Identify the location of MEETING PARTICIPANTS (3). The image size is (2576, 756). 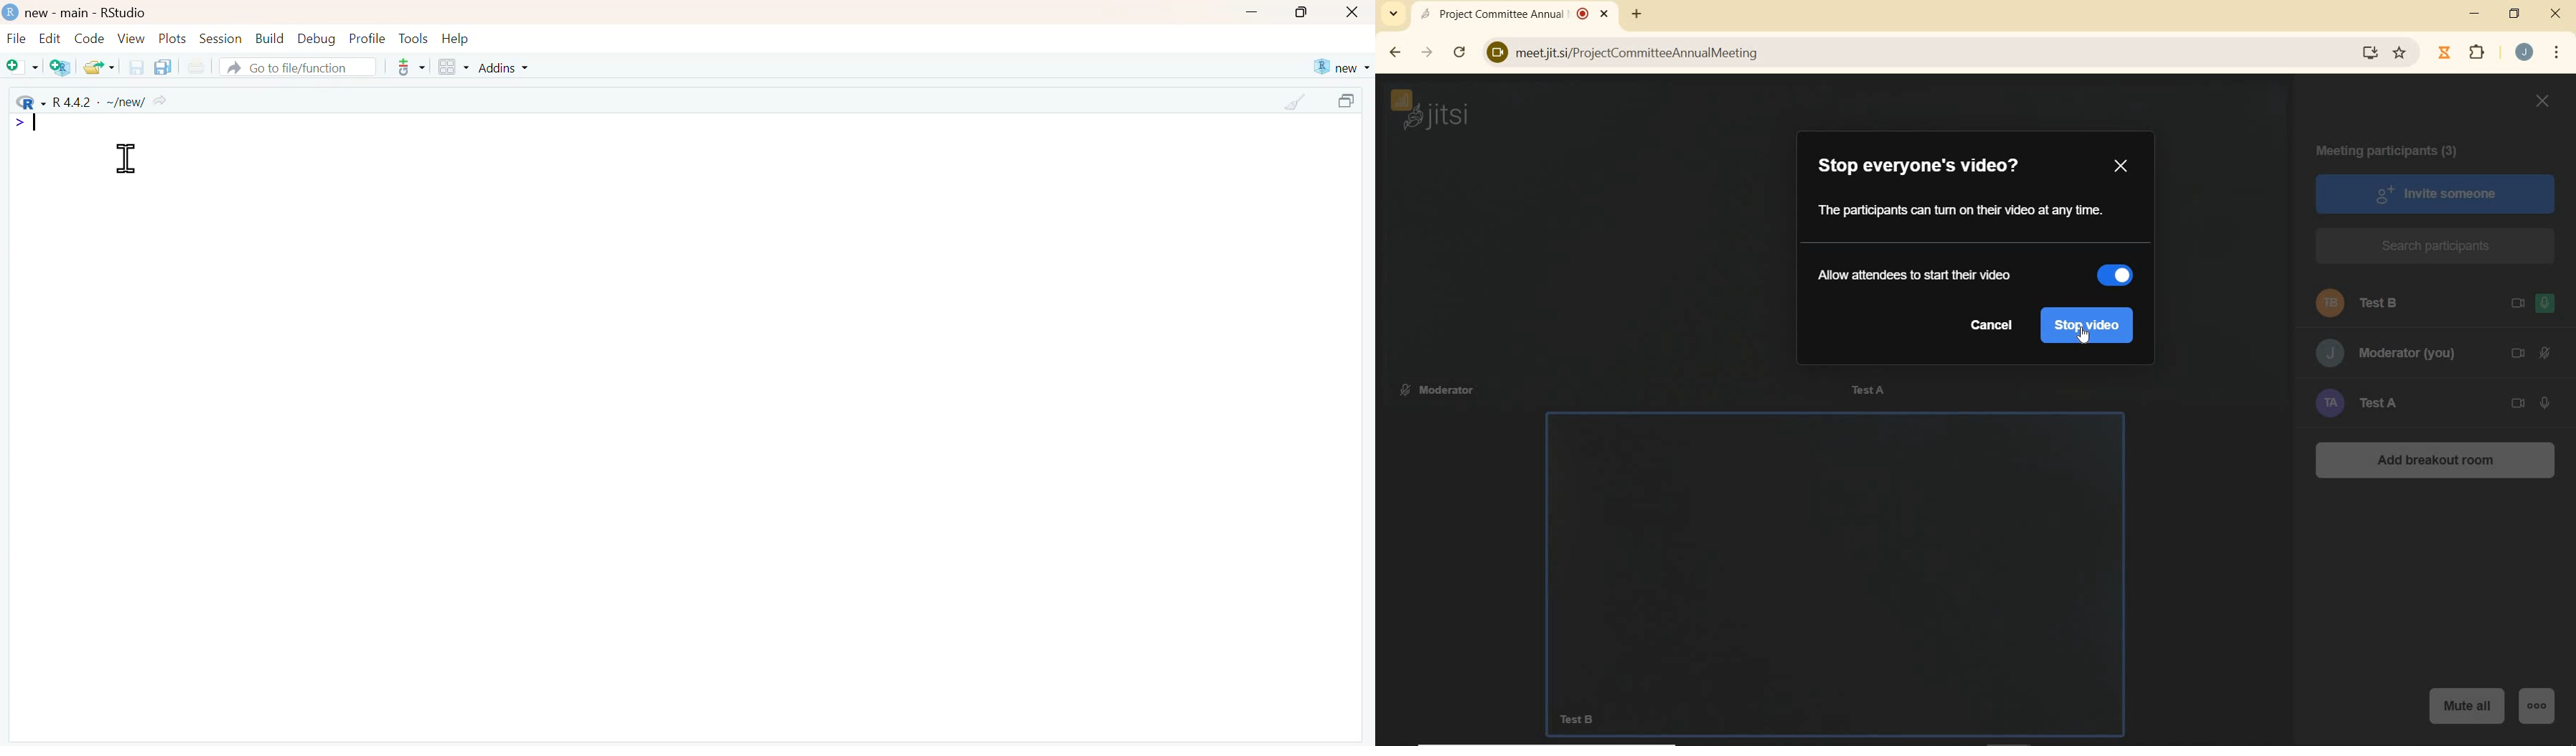
(2397, 151).